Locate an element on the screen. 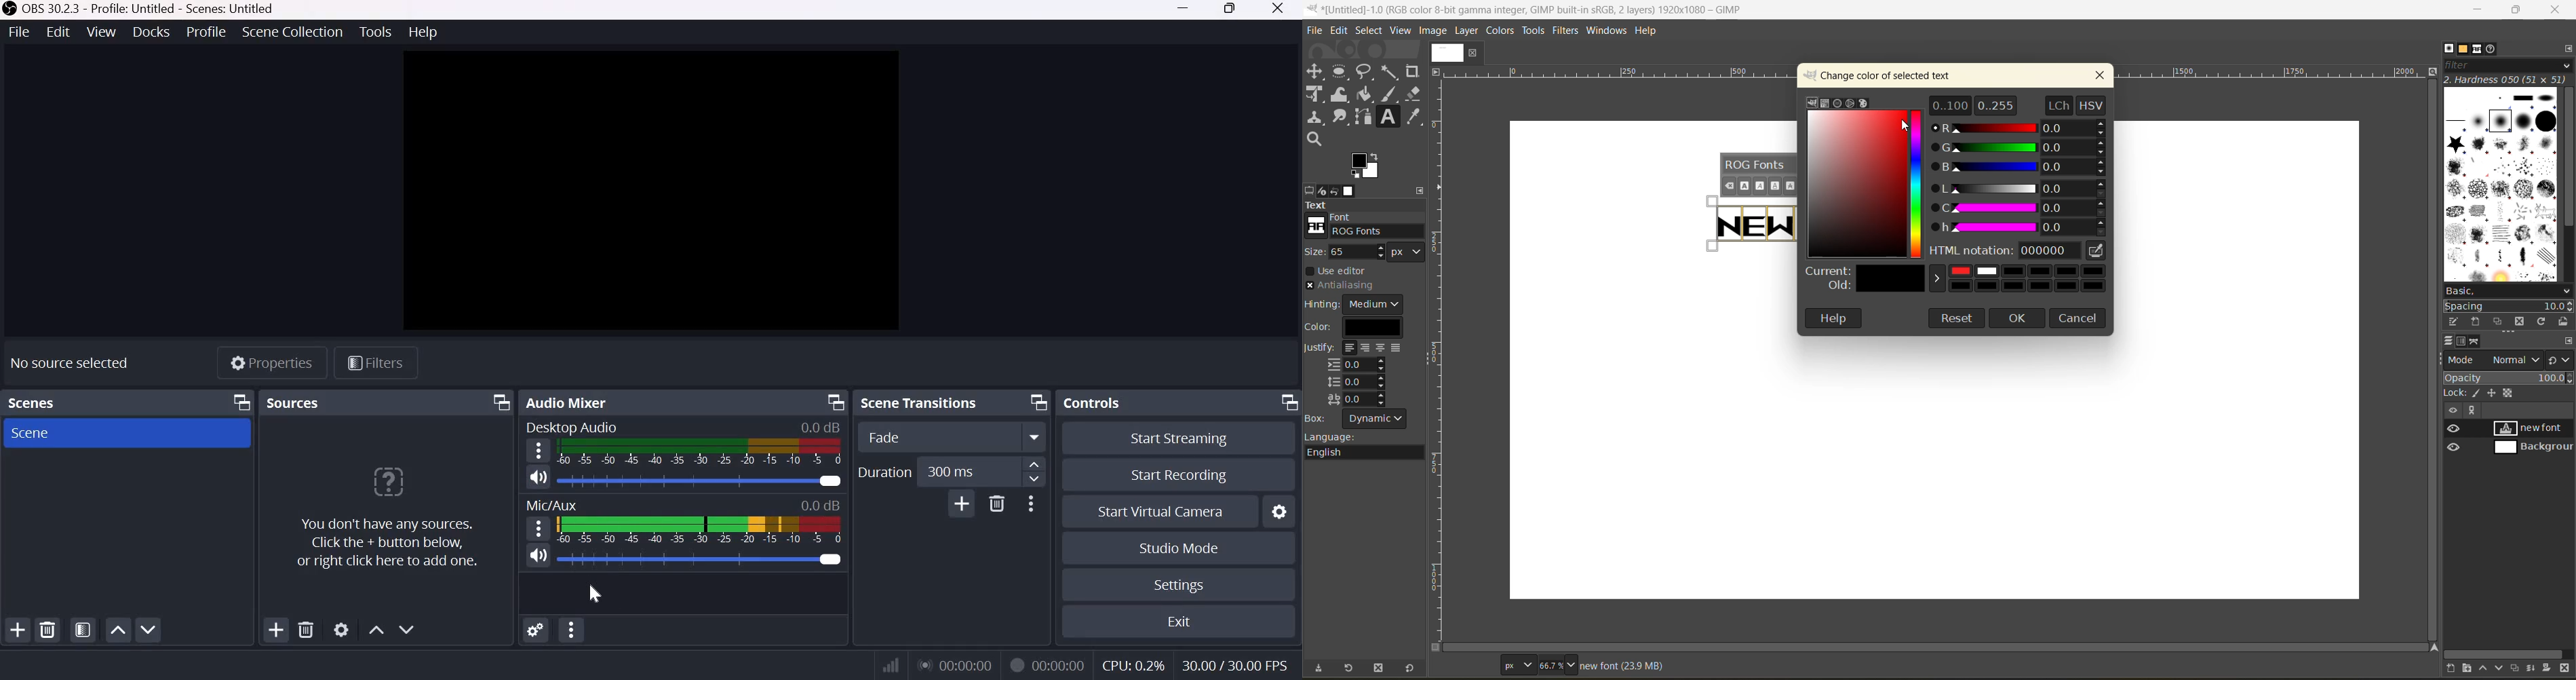 This screenshot has height=700, width=2576. Profile is located at coordinates (210, 31).